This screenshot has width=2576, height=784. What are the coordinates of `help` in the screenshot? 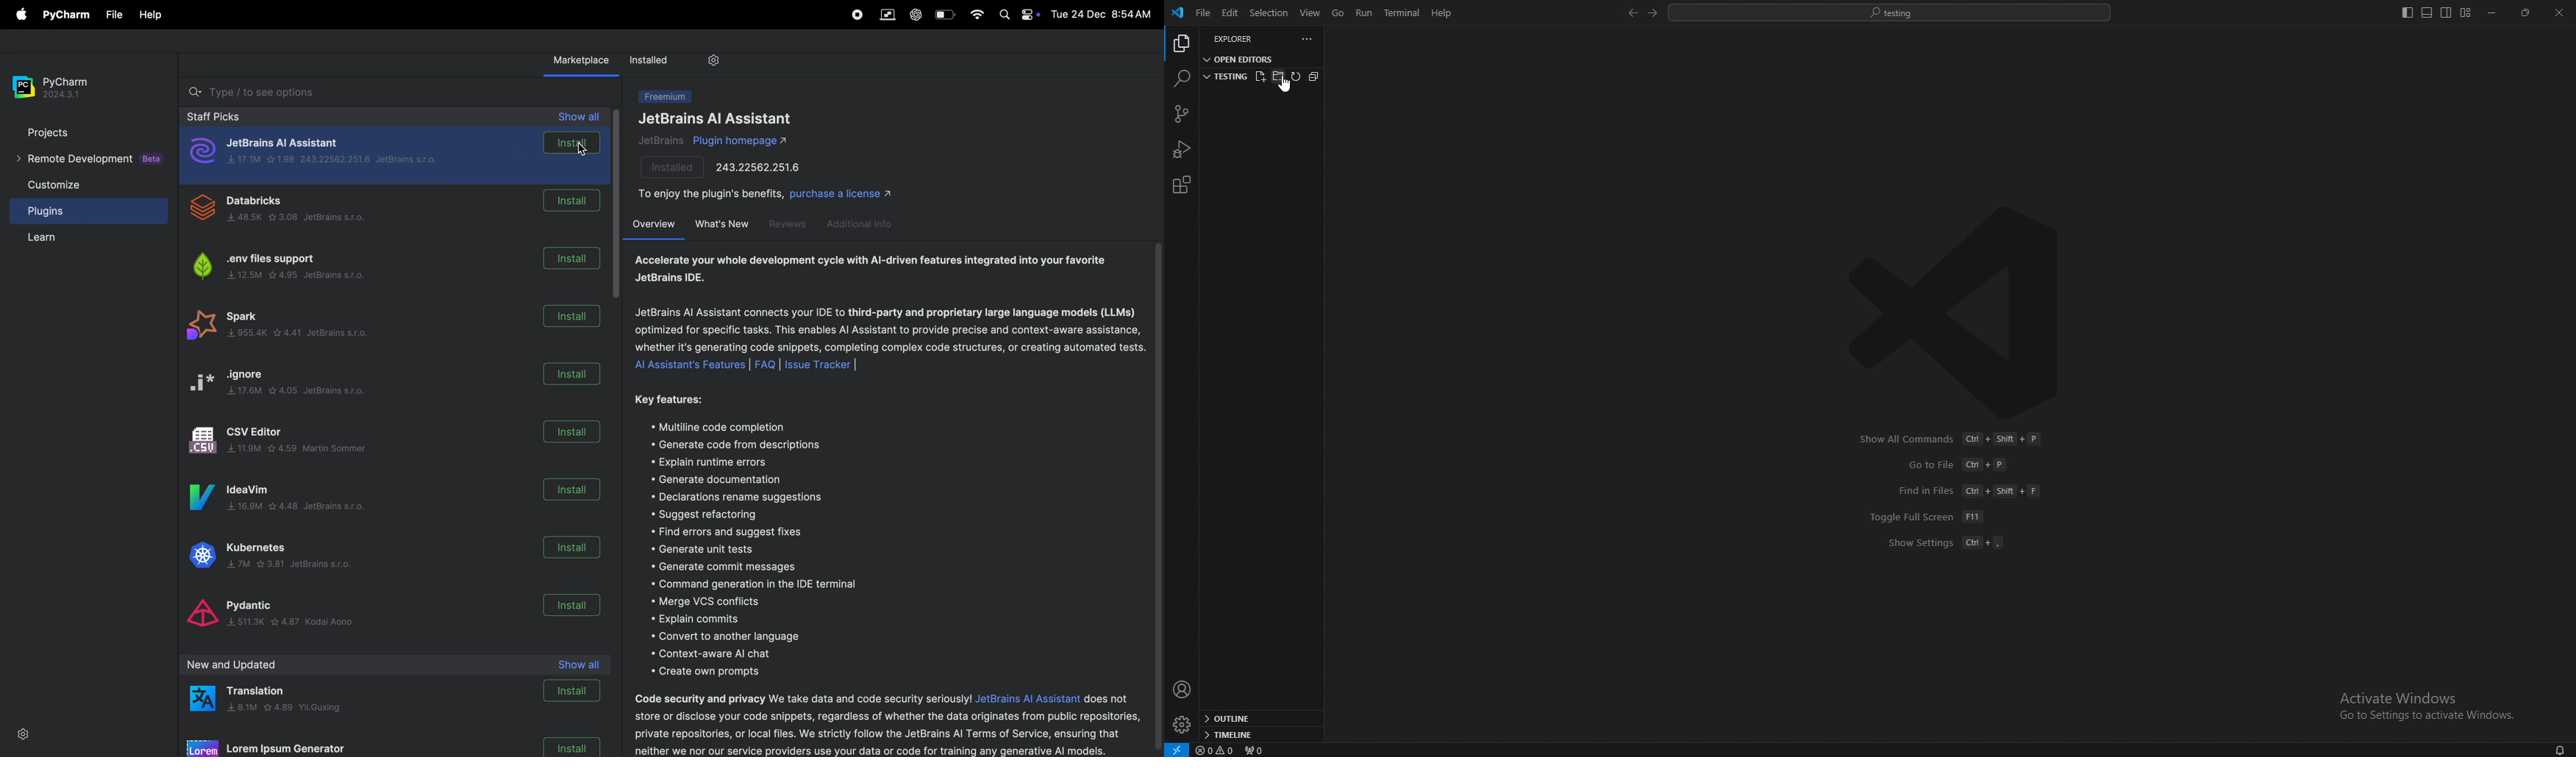 It's located at (1442, 12).